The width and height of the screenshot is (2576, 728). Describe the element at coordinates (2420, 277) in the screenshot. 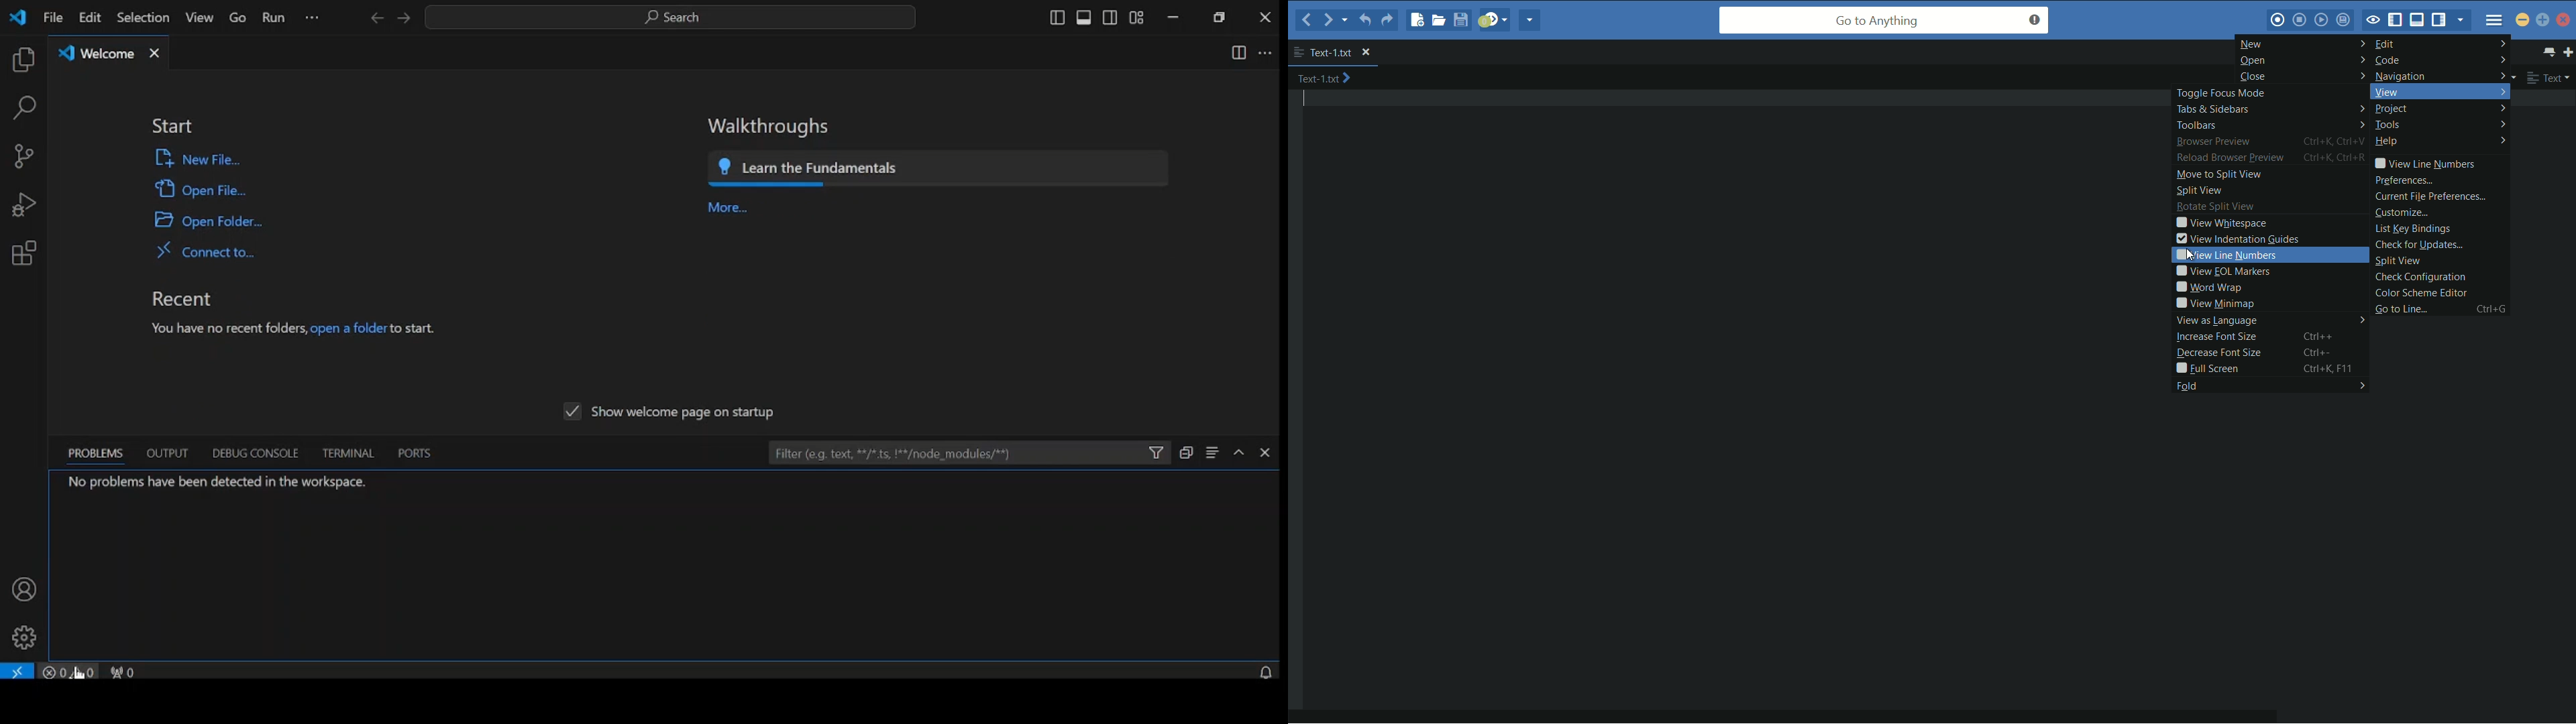

I see `check configuration` at that location.